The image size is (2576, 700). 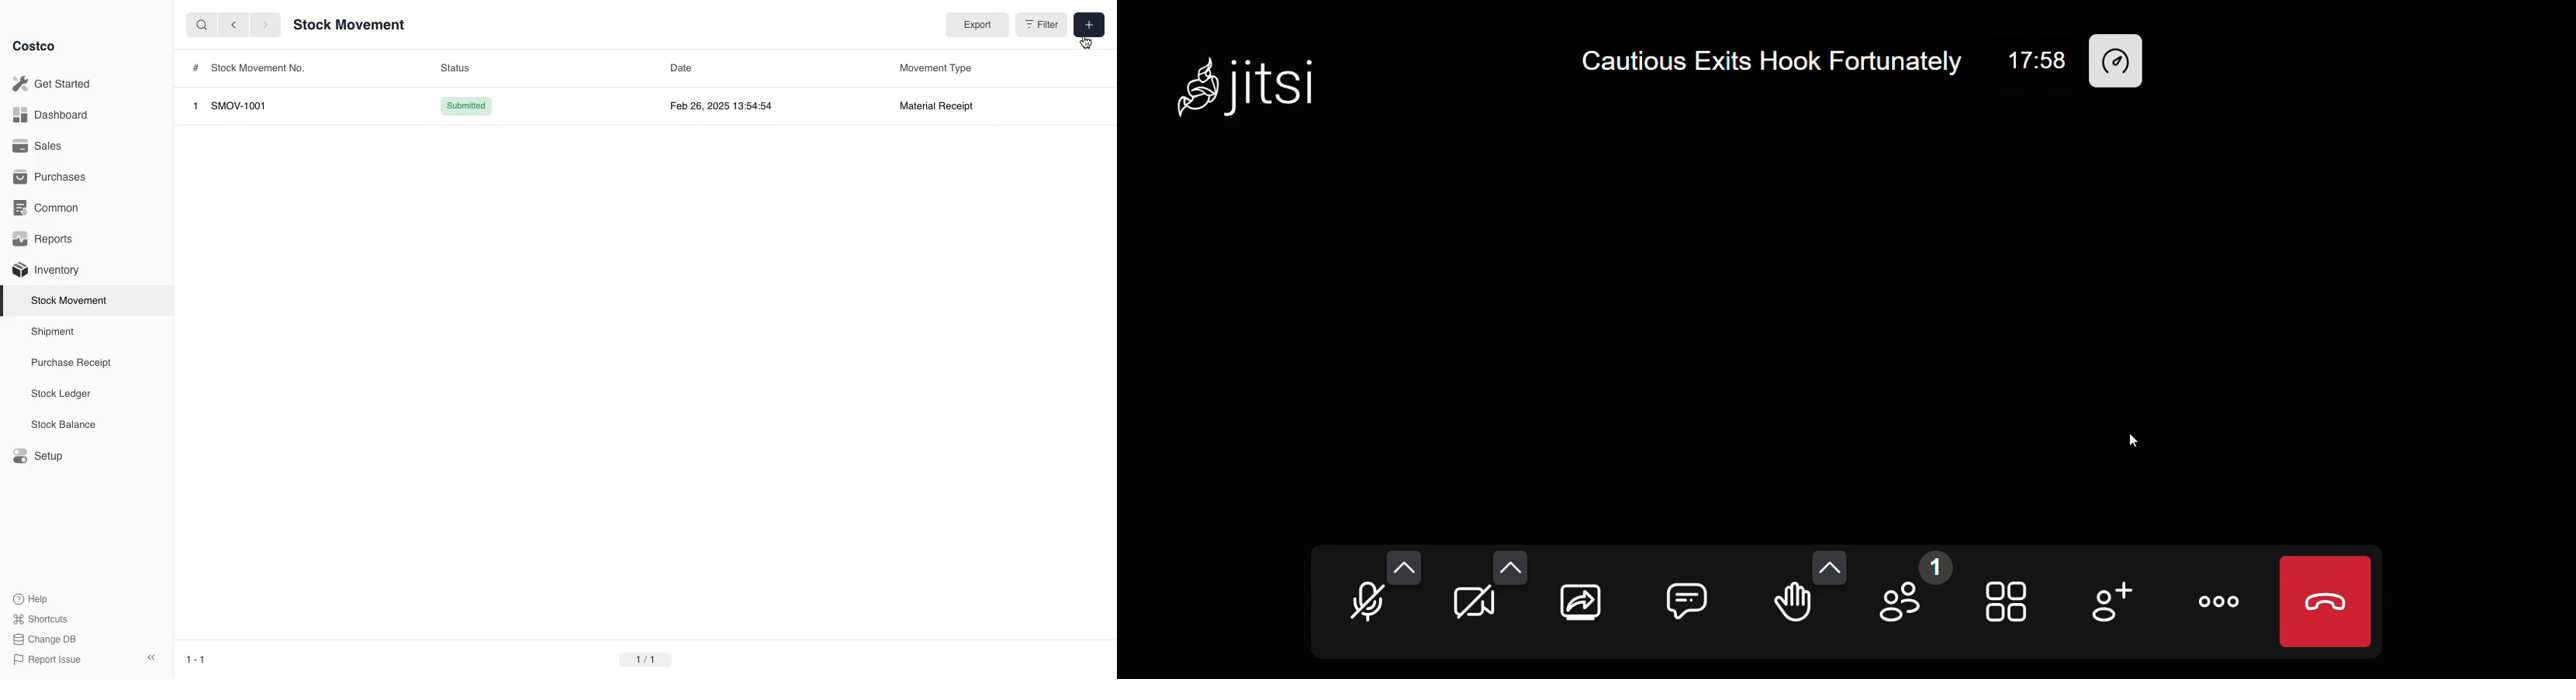 I want to click on Common, so click(x=50, y=209).